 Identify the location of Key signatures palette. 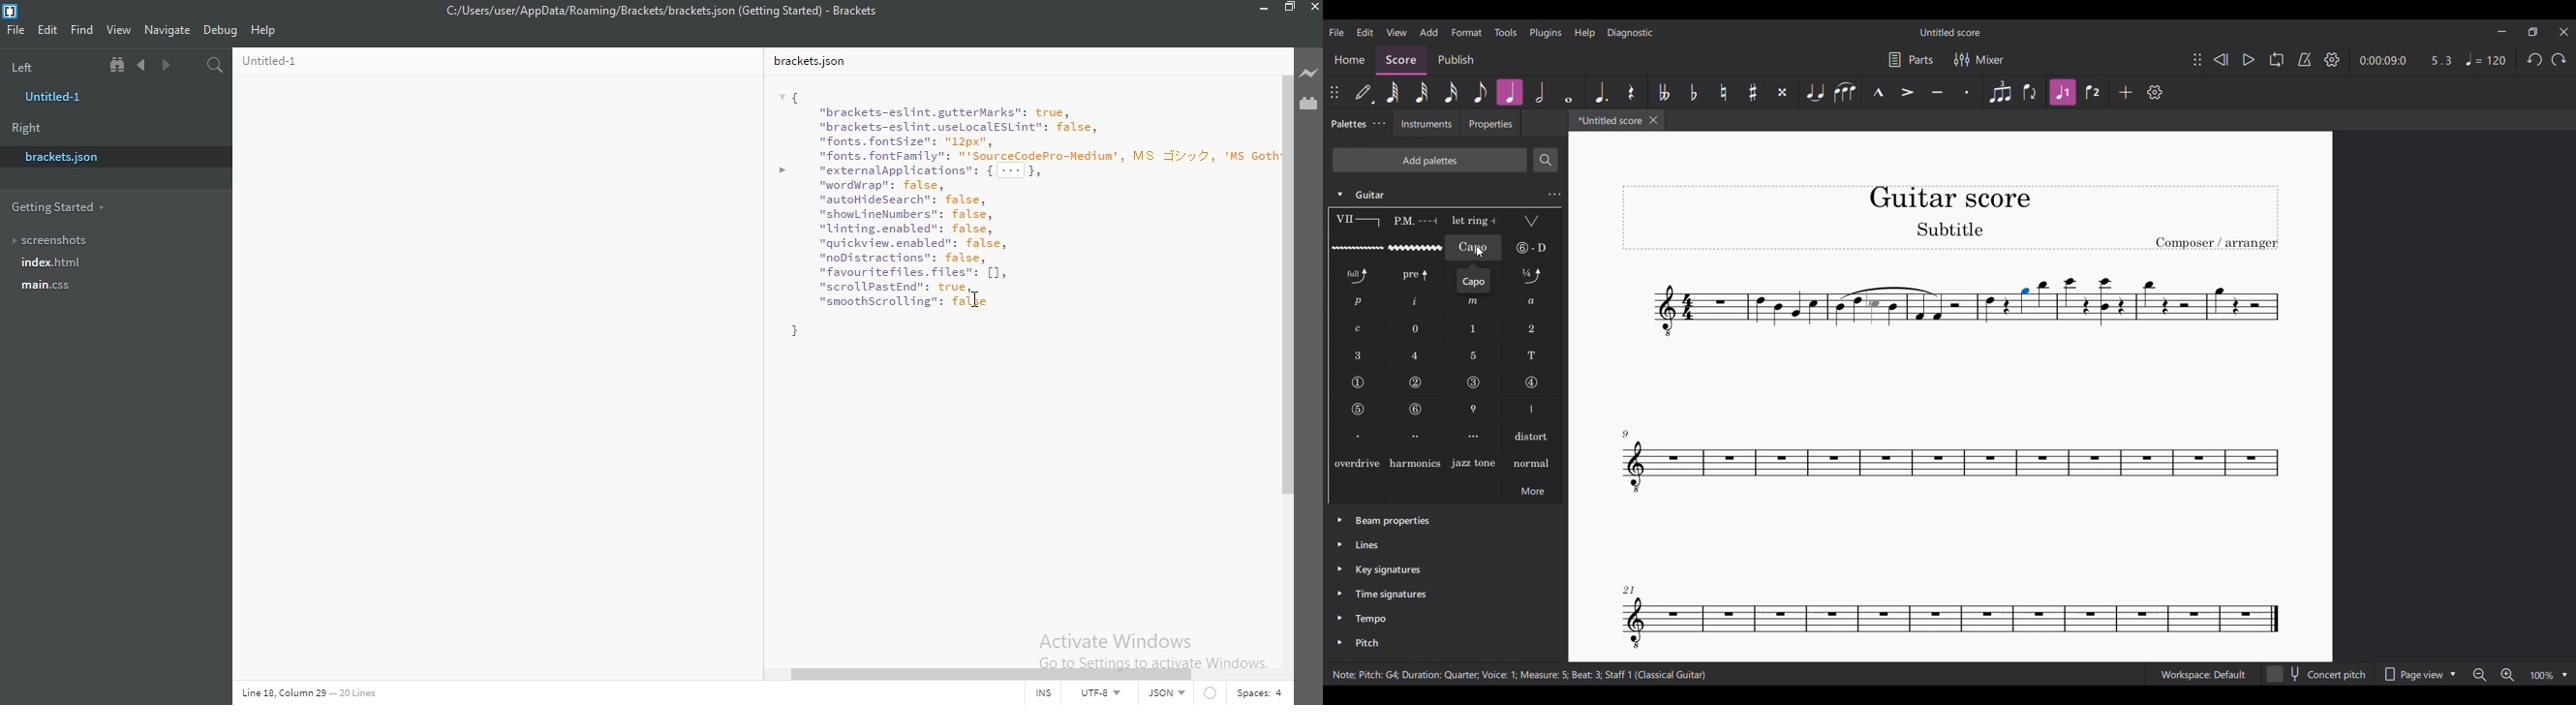
(1388, 570).